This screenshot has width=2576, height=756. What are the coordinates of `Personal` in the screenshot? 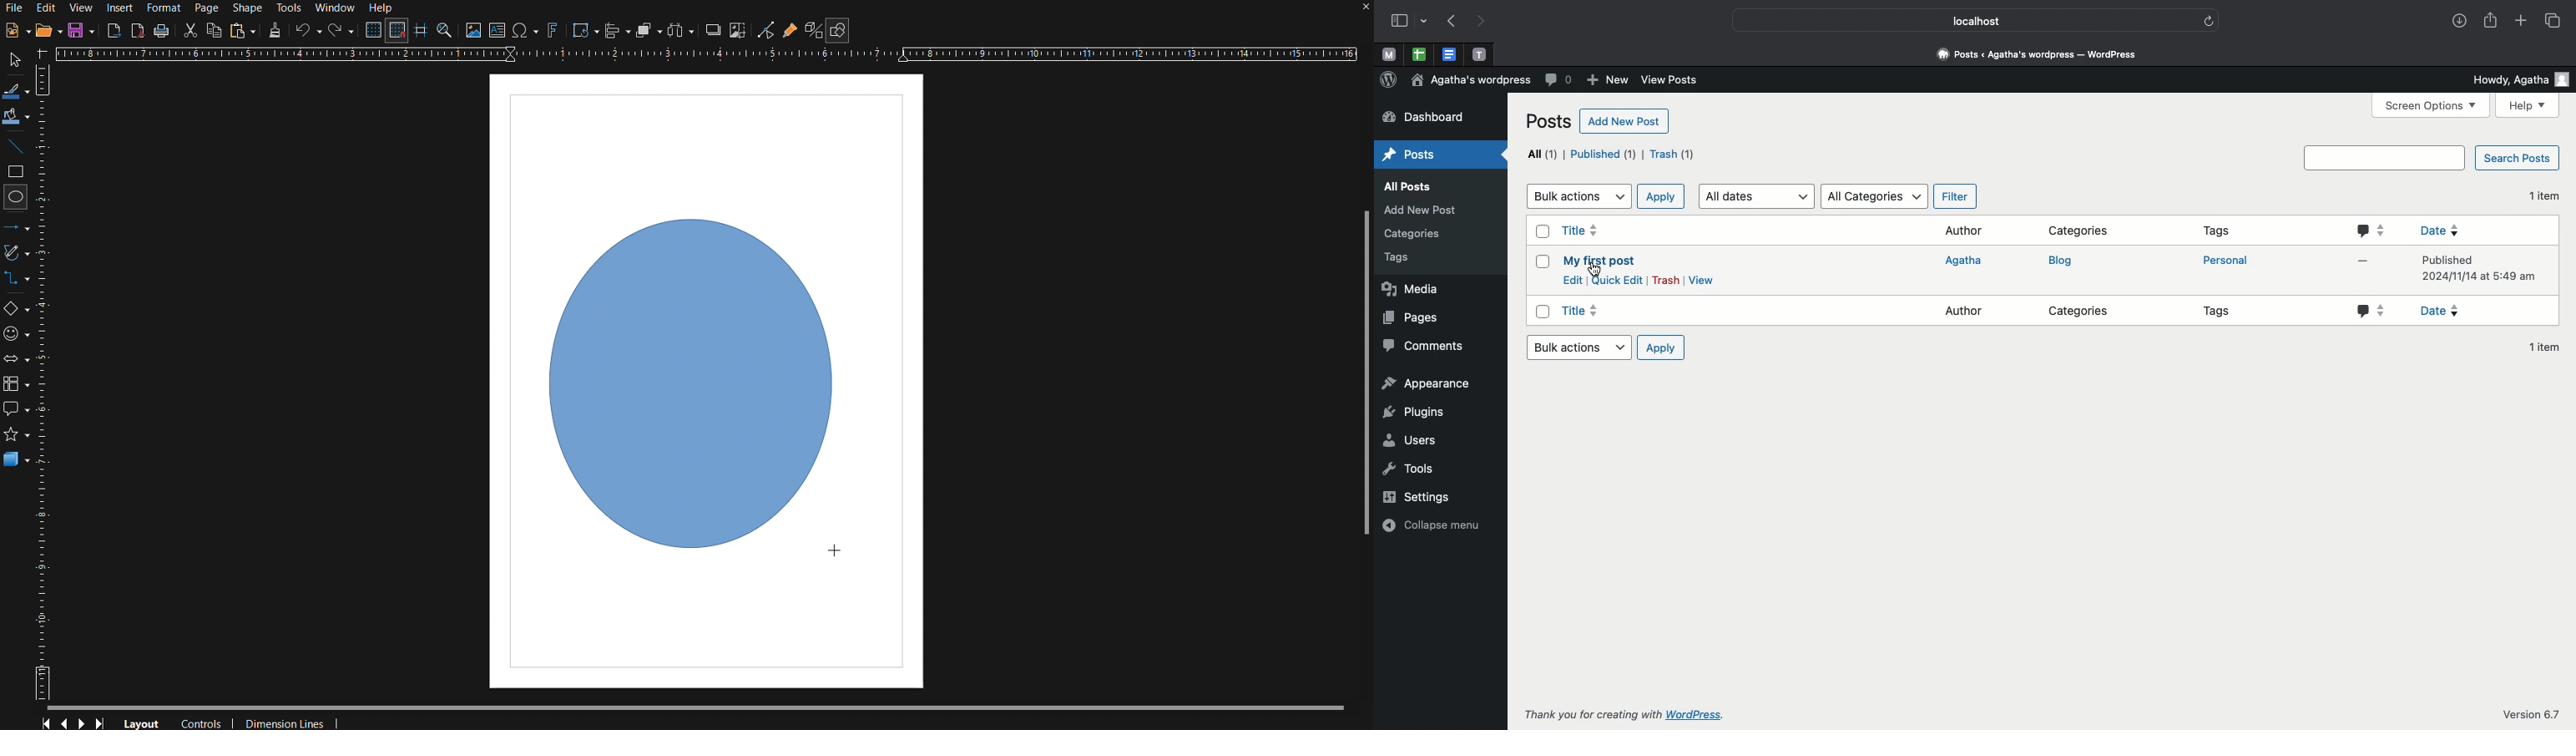 It's located at (2223, 261).